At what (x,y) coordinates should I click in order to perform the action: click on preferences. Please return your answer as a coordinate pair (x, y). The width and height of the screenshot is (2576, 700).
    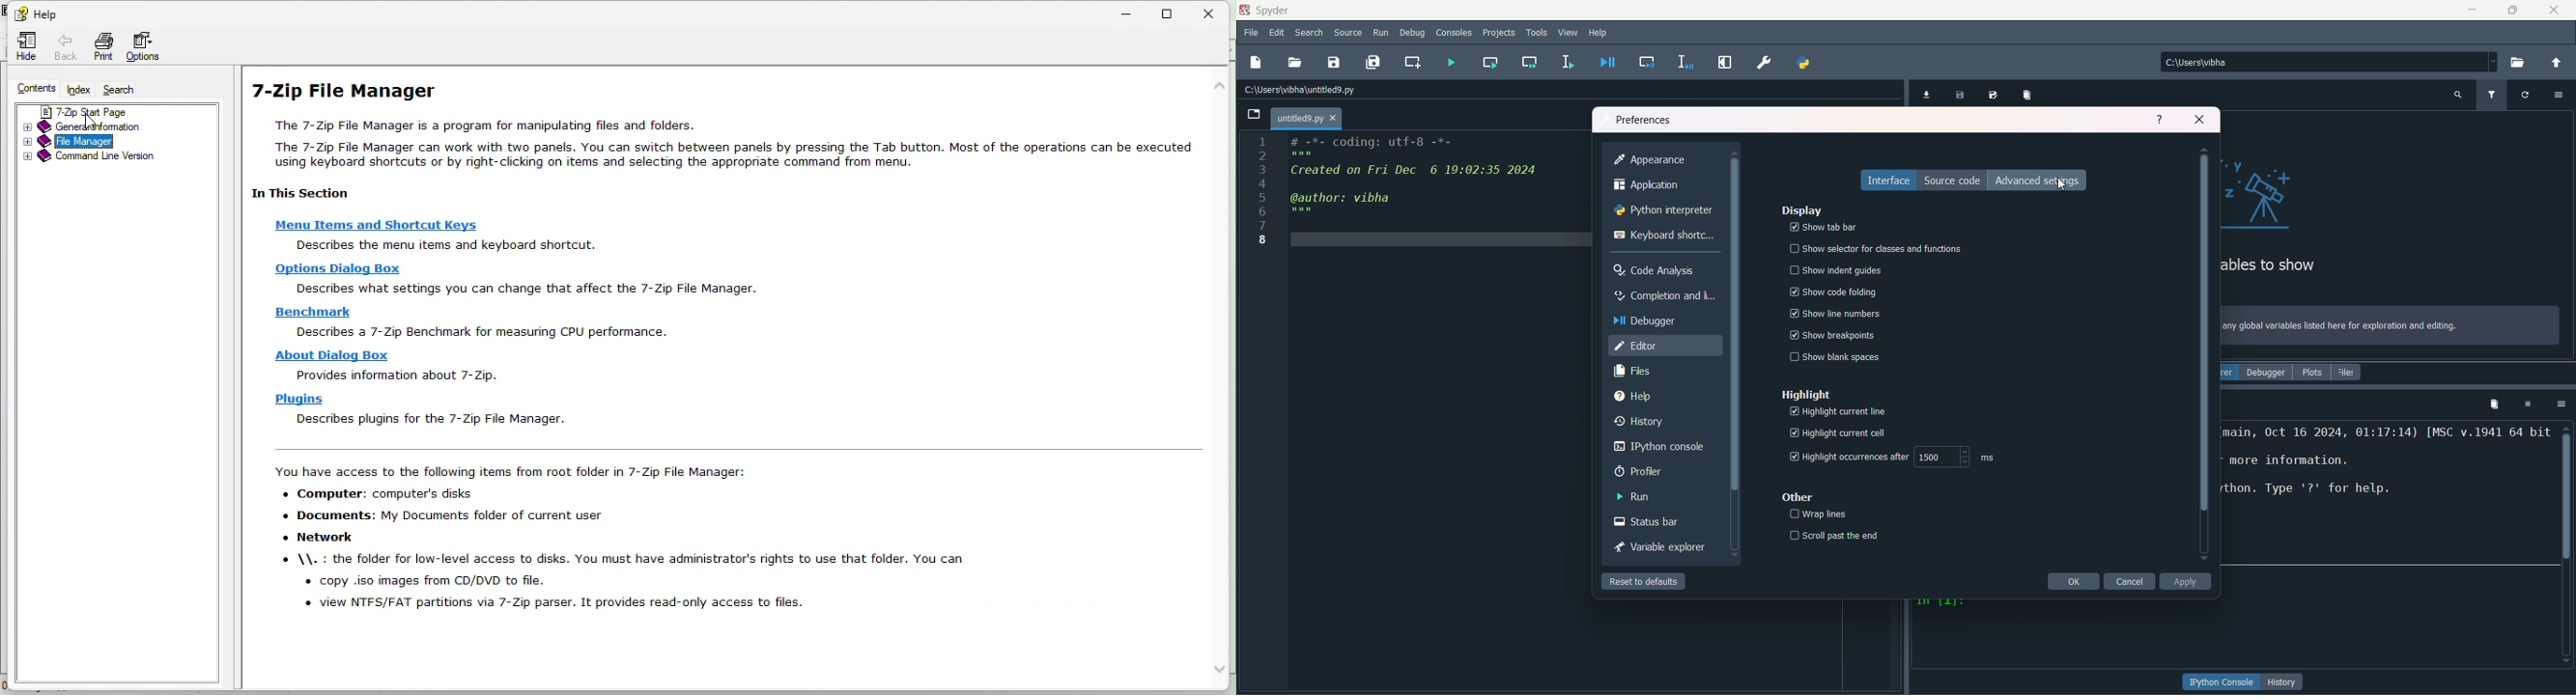
    Looking at the image, I should click on (1644, 118).